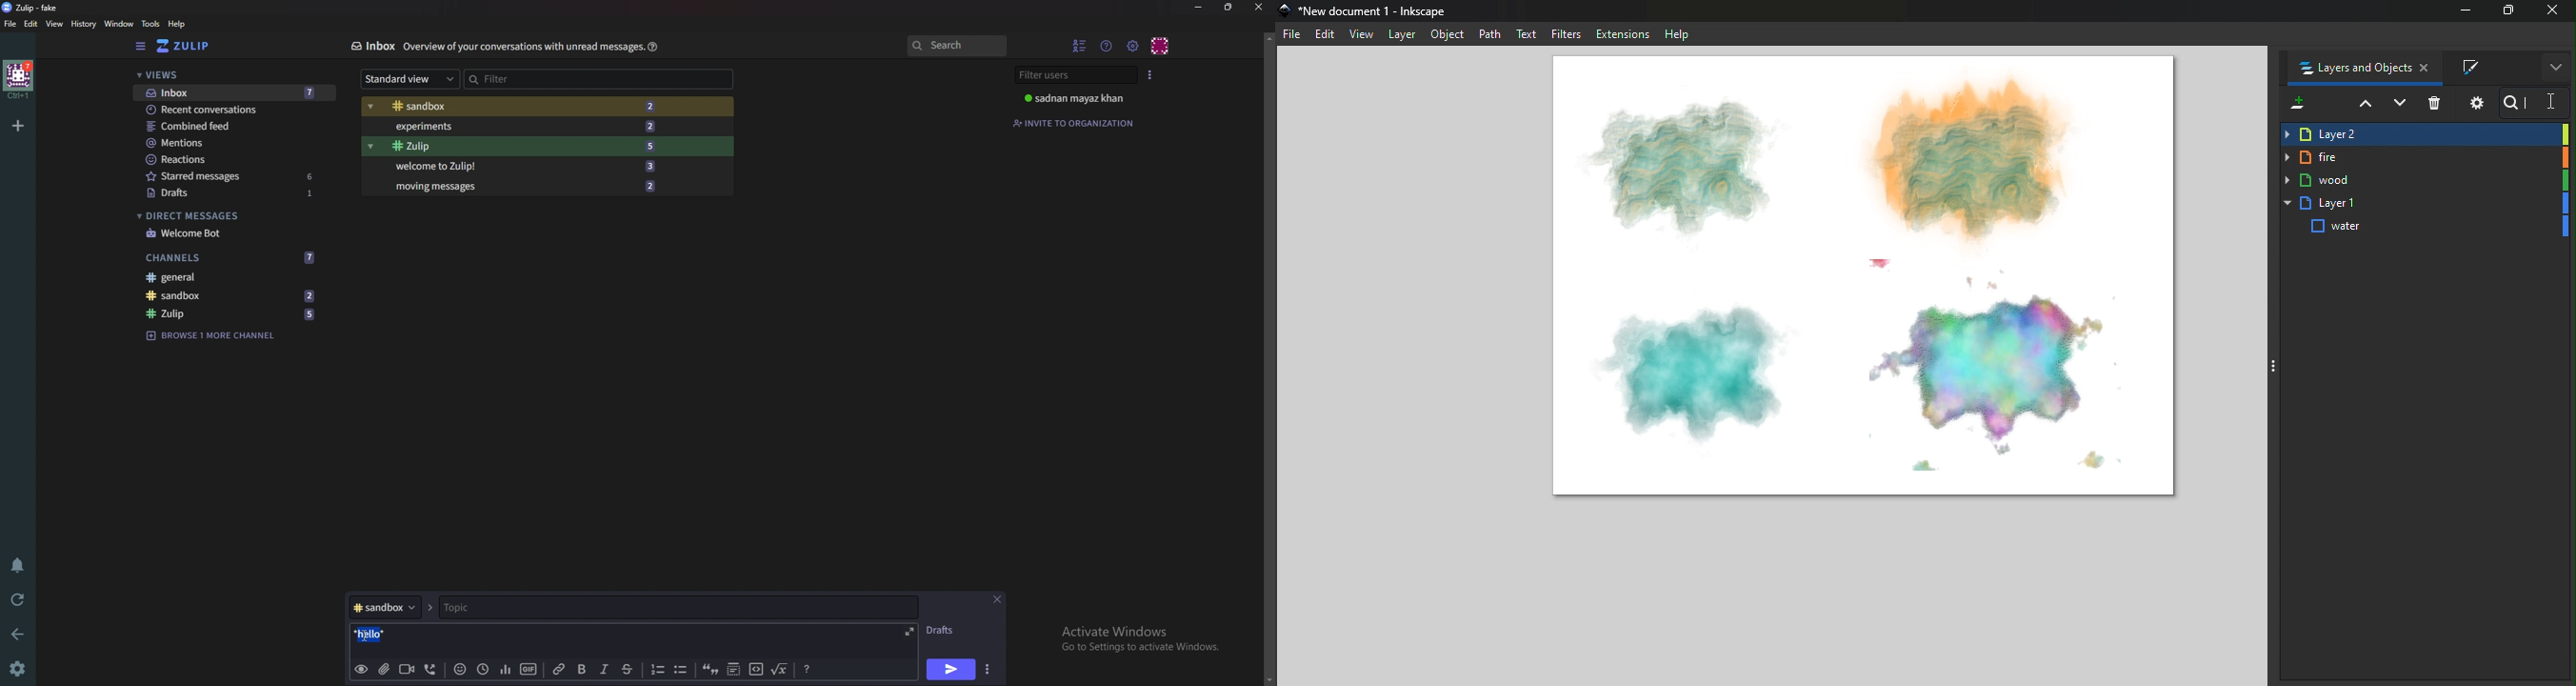 Image resolution: width=2576 pixels, height=700 pixels. What do you see at coordinates (1870, 278) in the screenshot?
I see `Canvas` at bounding box center [1870, 278].